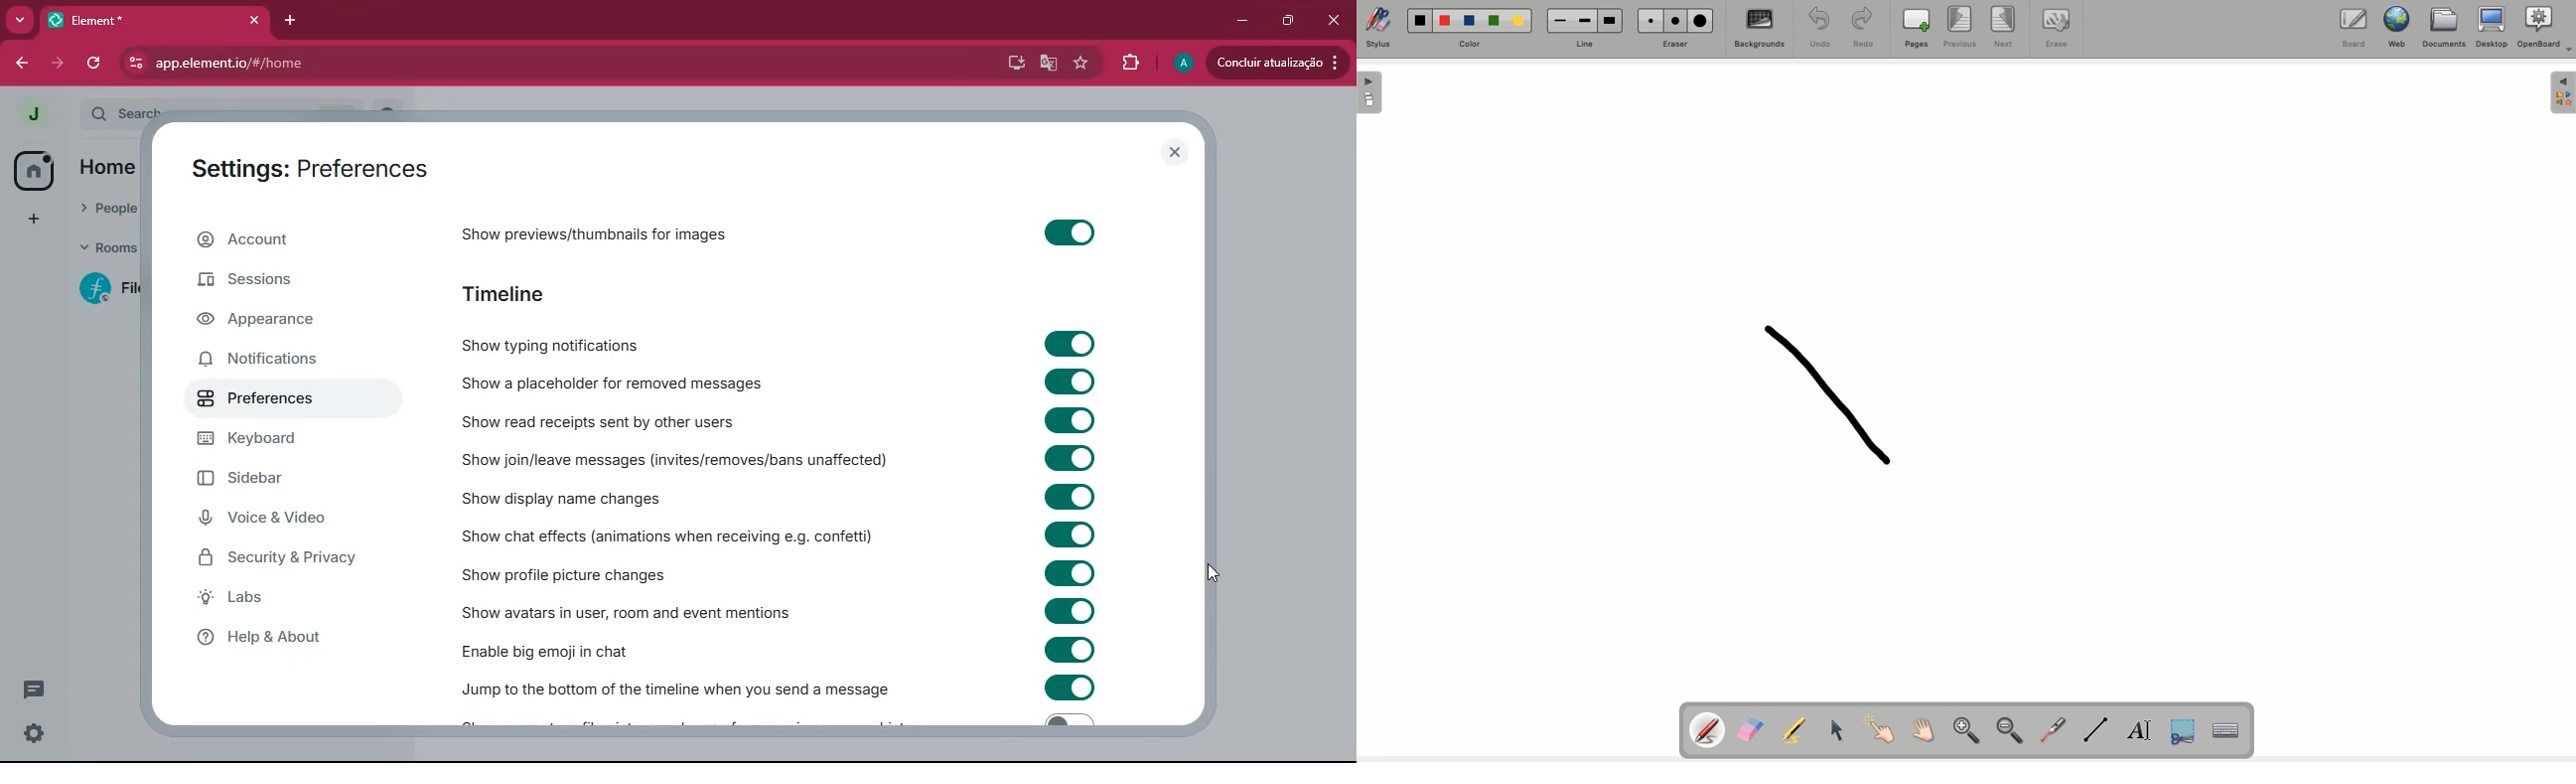  I want to click on show avatars in user, room and event mentions, so click(624, 612).